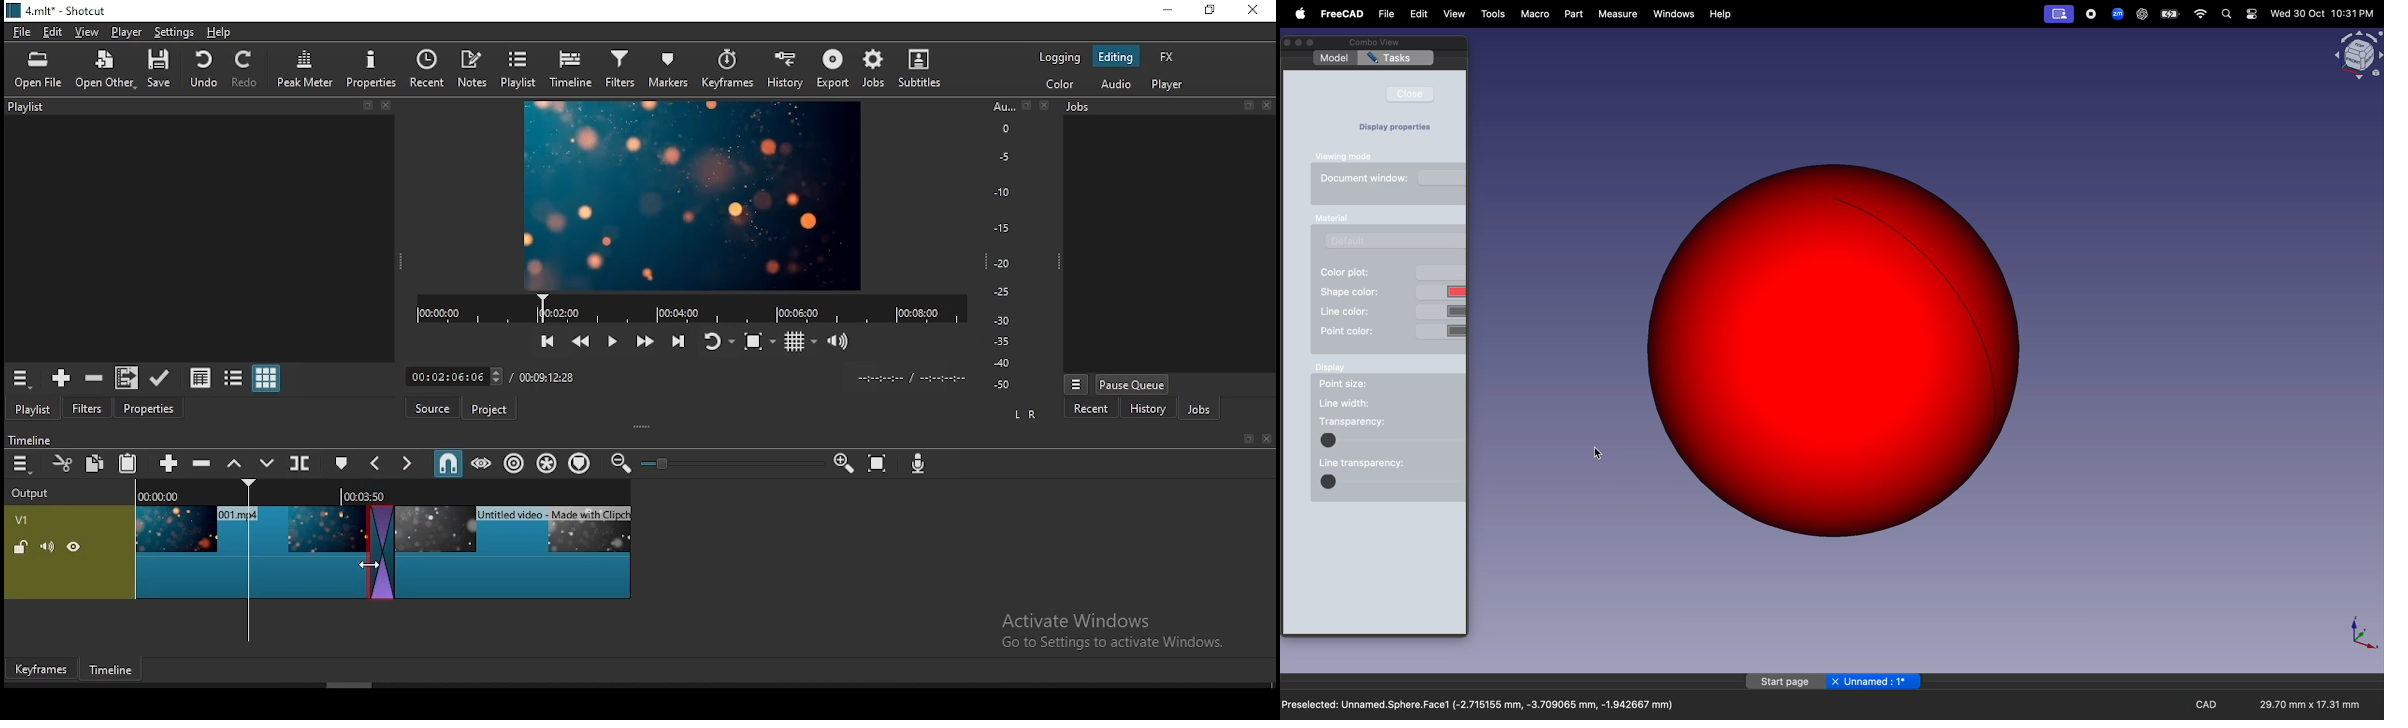 The height and width of the screenshot is (728, 2408). Describe the element at coordinates (375, 464) in the screenshot. I see `previous marker` at that location.